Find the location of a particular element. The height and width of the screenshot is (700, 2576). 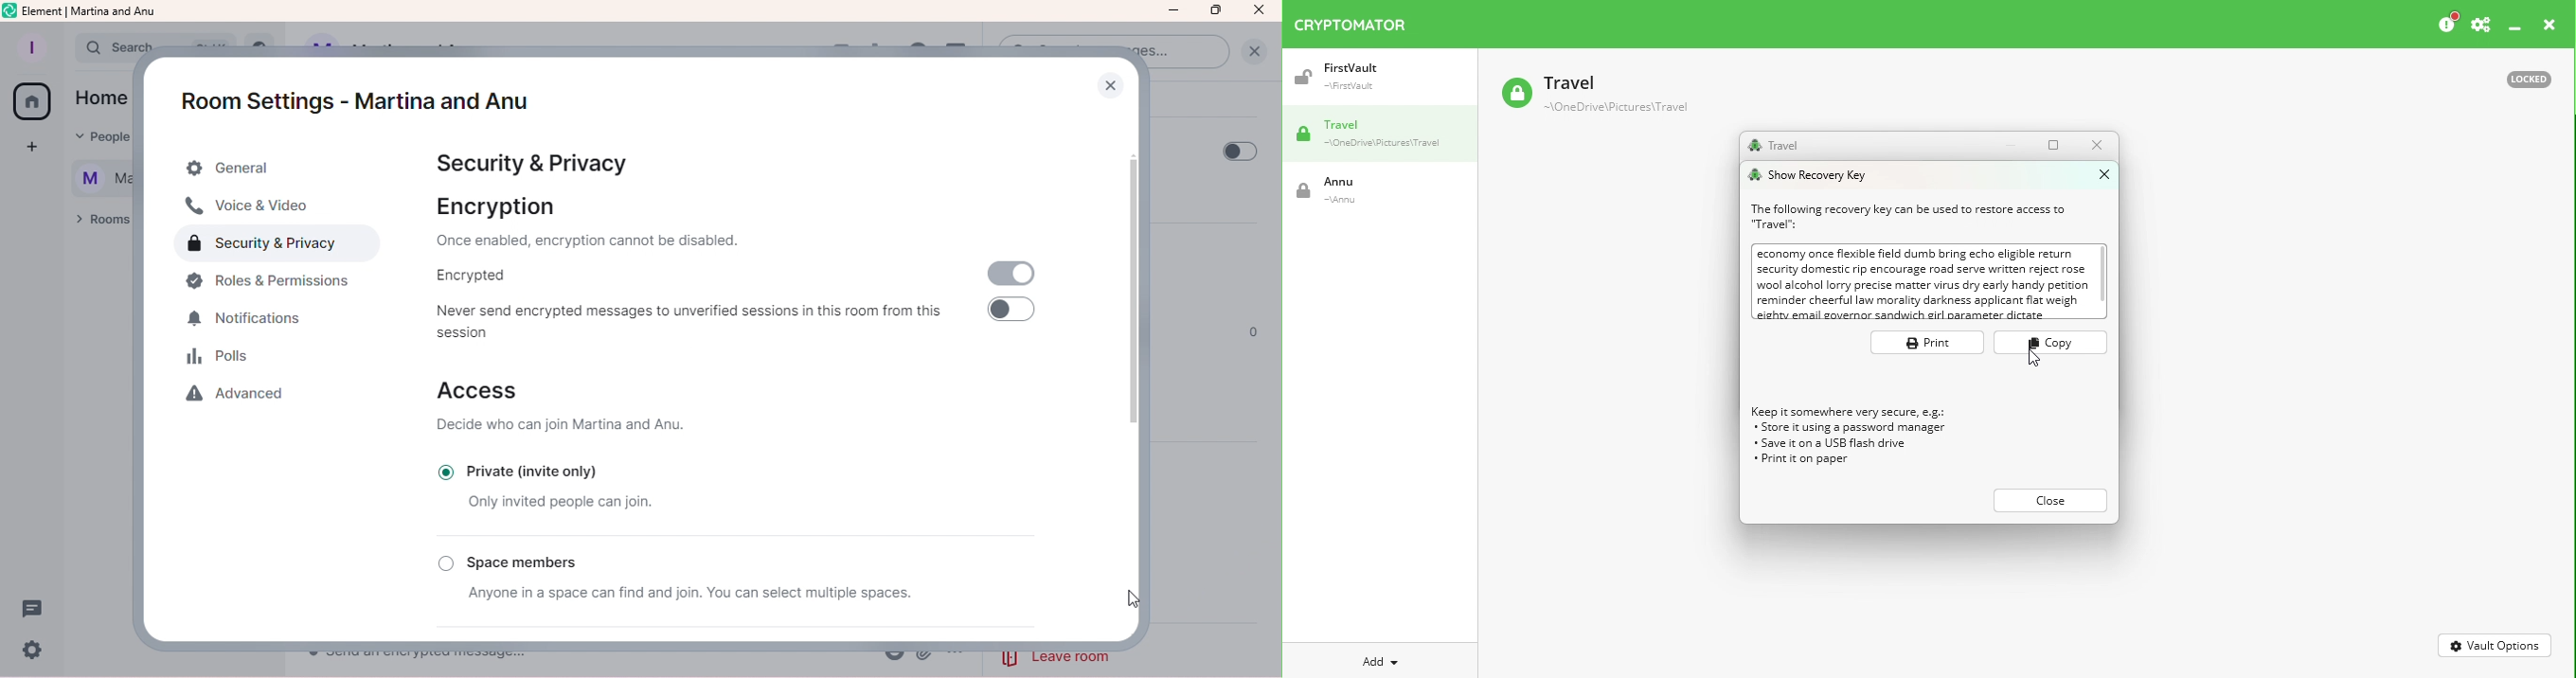

Toggle is located at coordinates (1008, 274).